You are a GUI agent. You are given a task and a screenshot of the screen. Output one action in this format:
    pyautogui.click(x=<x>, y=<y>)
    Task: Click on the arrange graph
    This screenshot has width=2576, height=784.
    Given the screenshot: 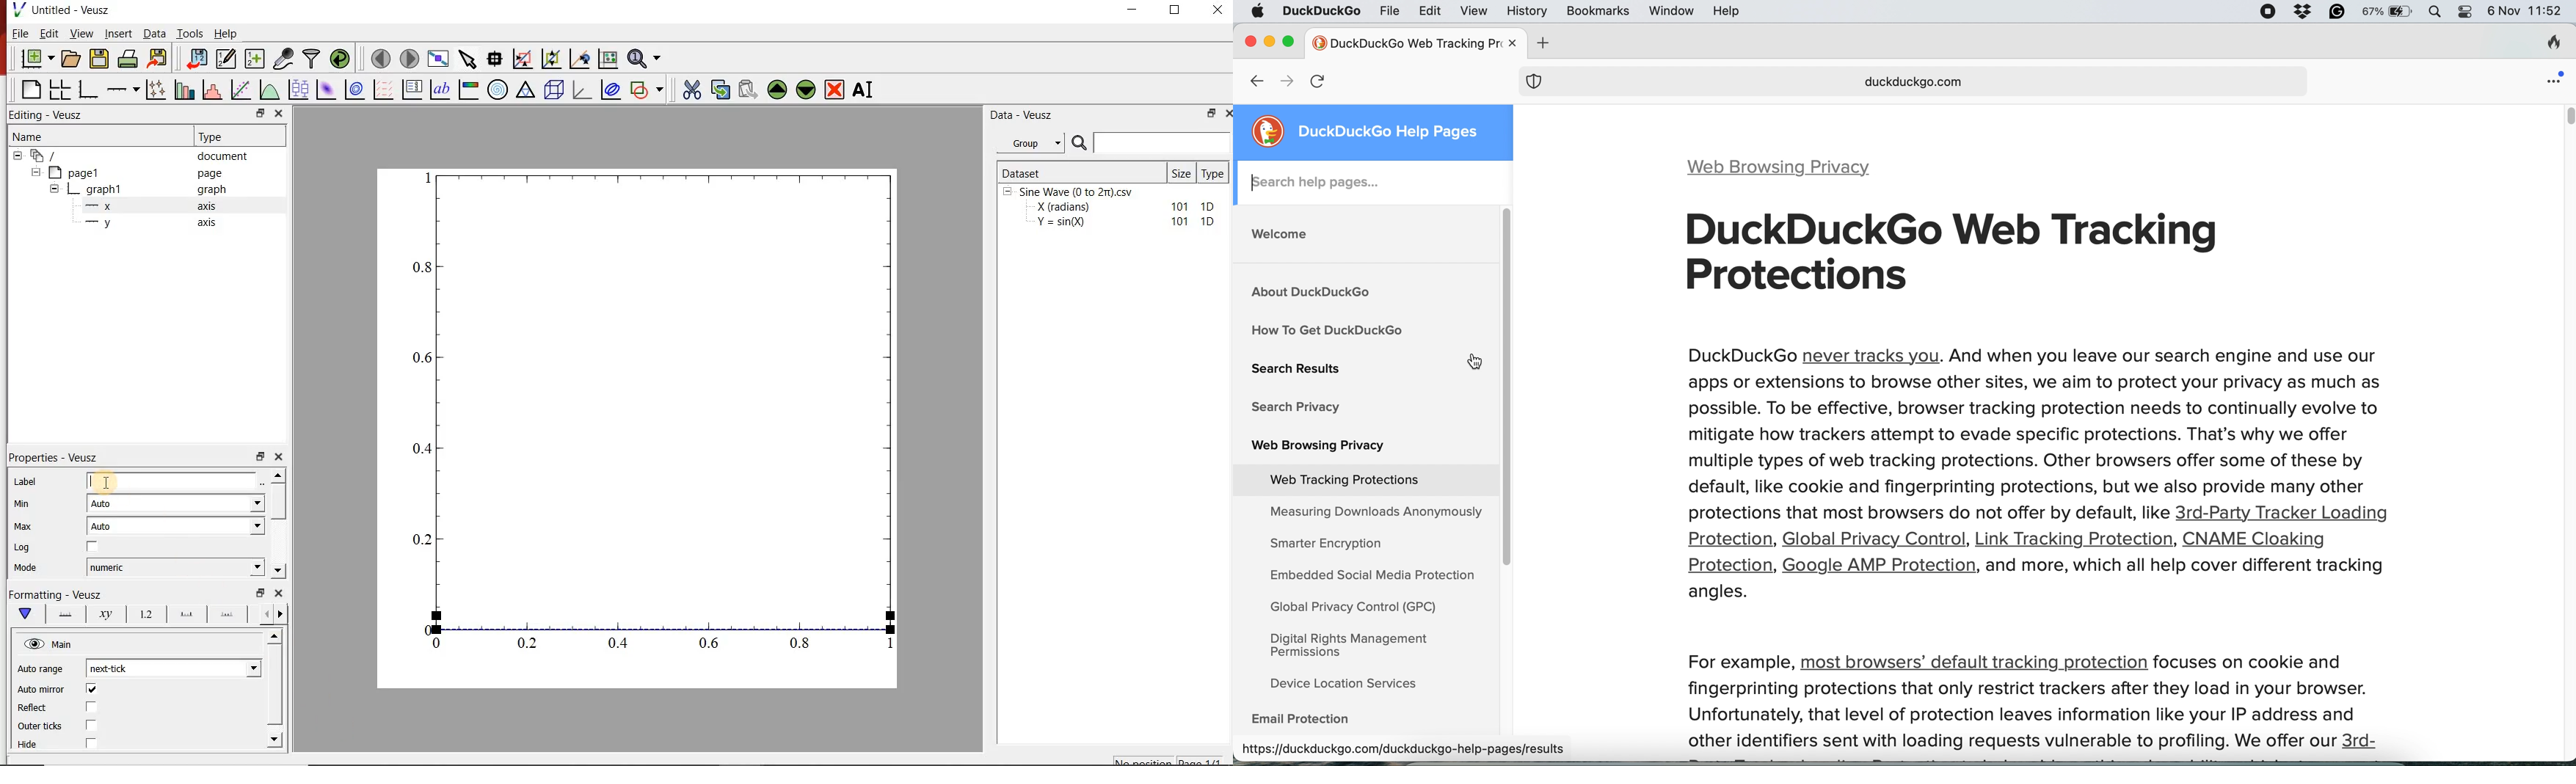 What is the action you would take?
    pyautogui.click(x=60, y=90)
    